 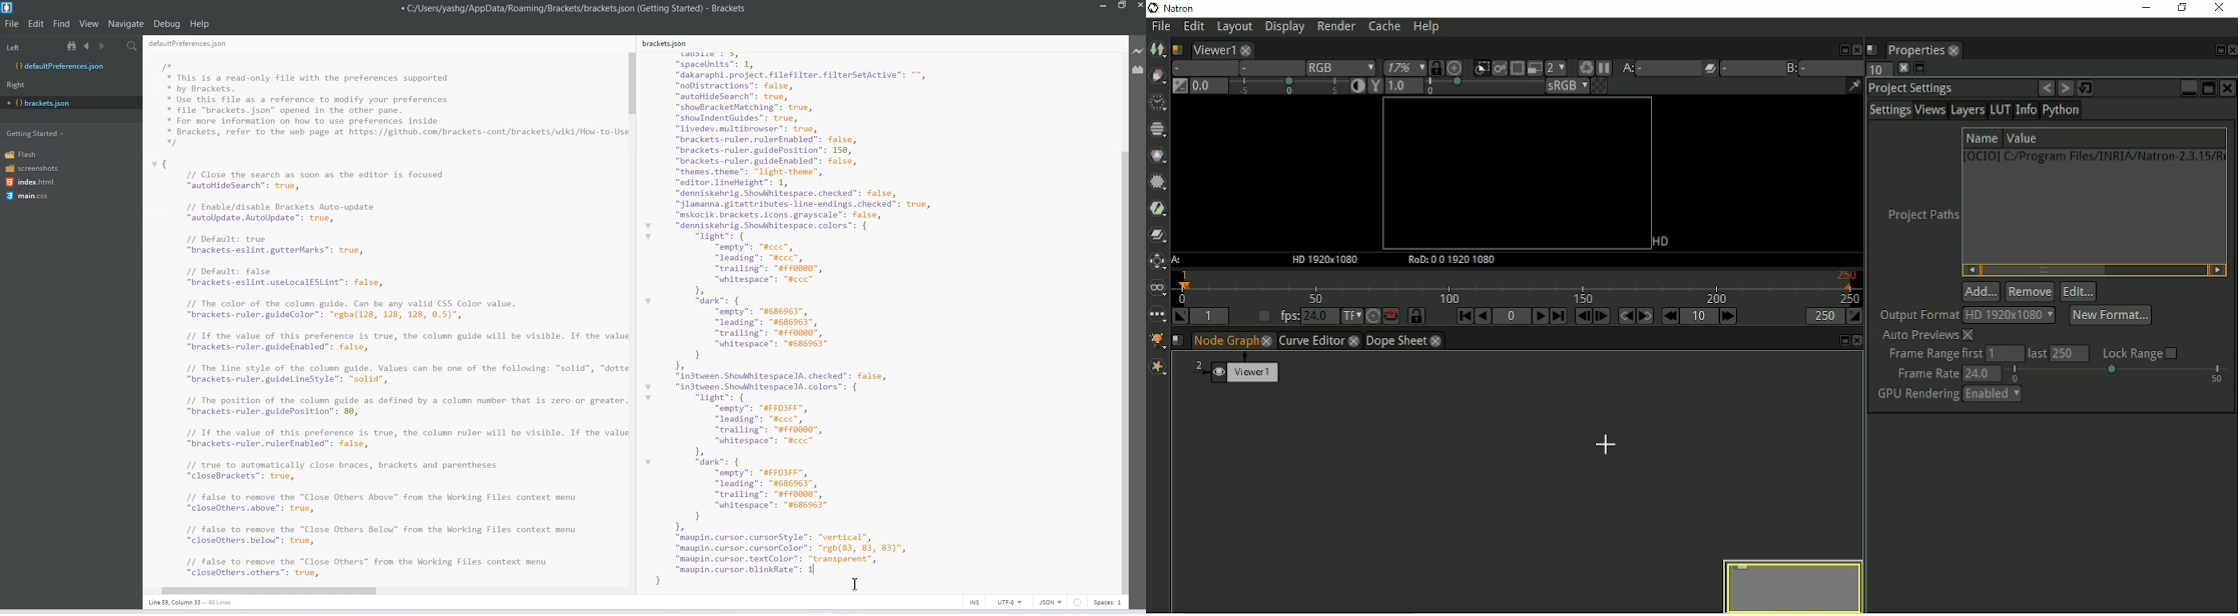 What do you see at coordinates (1139, 51) in the screenshot?
I see `Live Preview` at bounding box center [1139, 51].